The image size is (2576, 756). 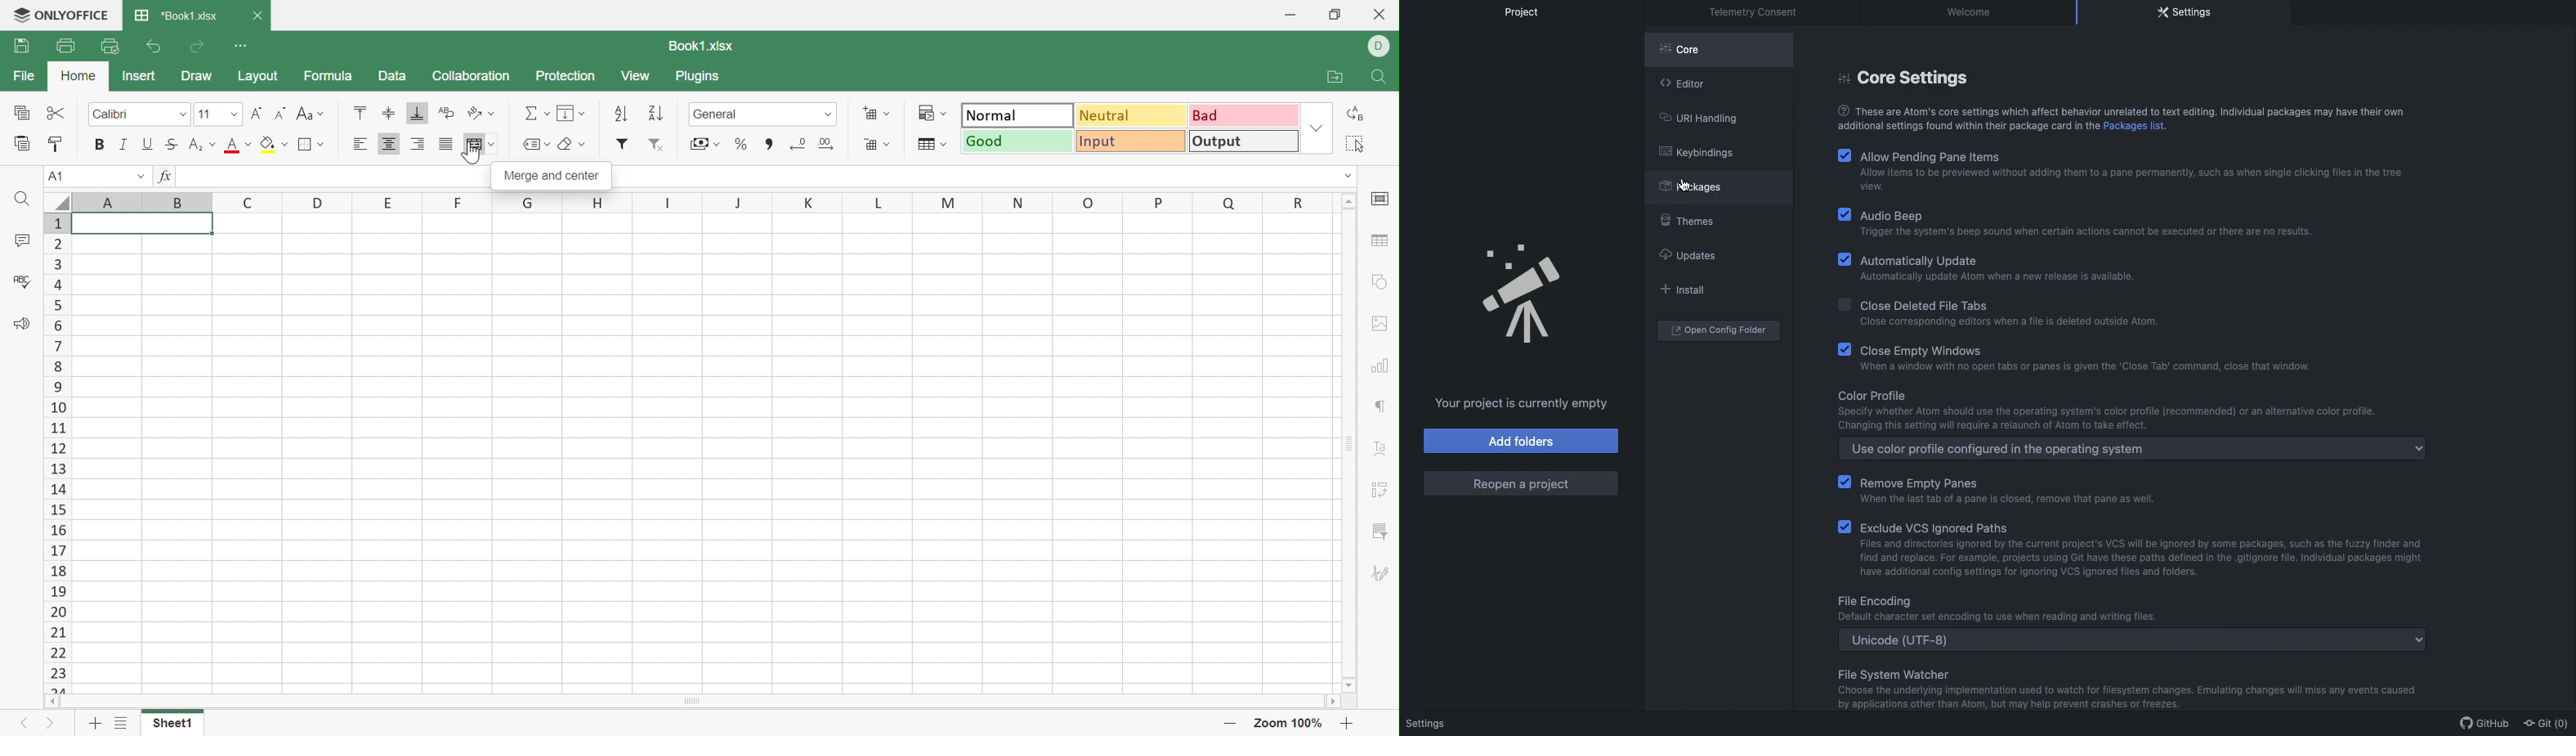 What do you see at coordinates (183, 114) in the screenshot?
I see `Drop Down` at bounding box center [183, 114].